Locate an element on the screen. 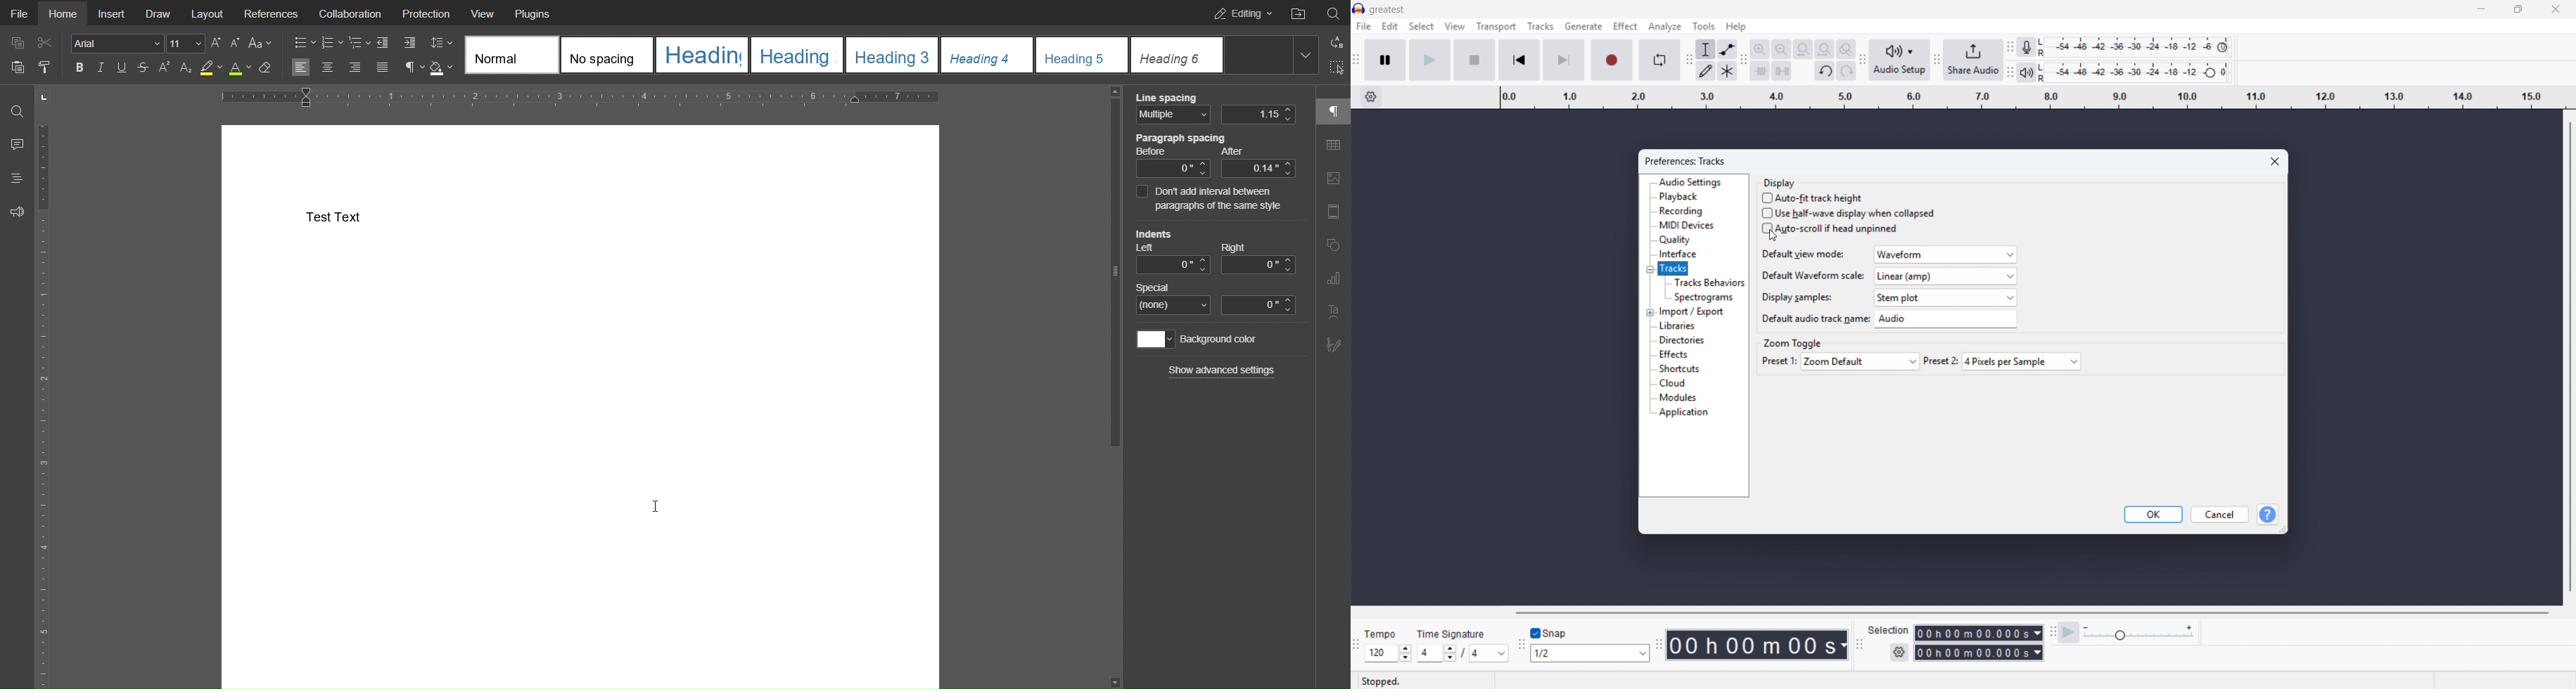 The width and height of the screenshot is (2576, 700). Pause  is located at coordinates (1386, 60).